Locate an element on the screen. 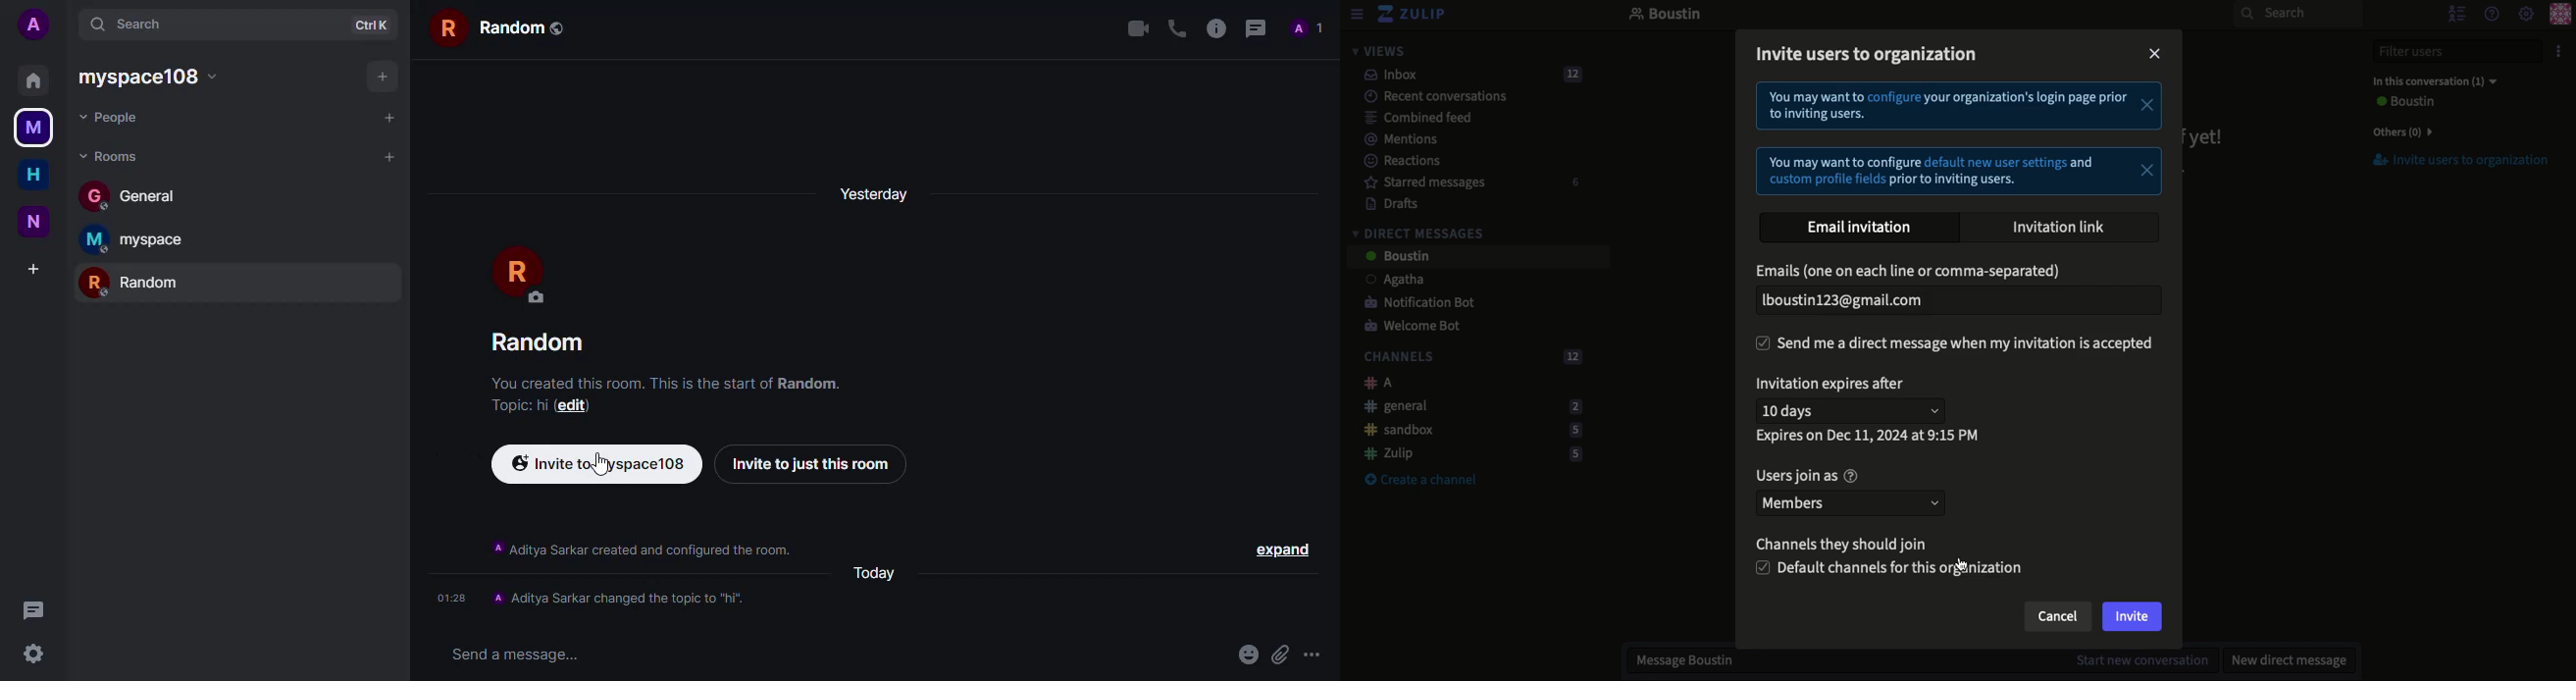 The width and height of the screenshot is (2576, 700). info is located at coordinates (1214, 29).